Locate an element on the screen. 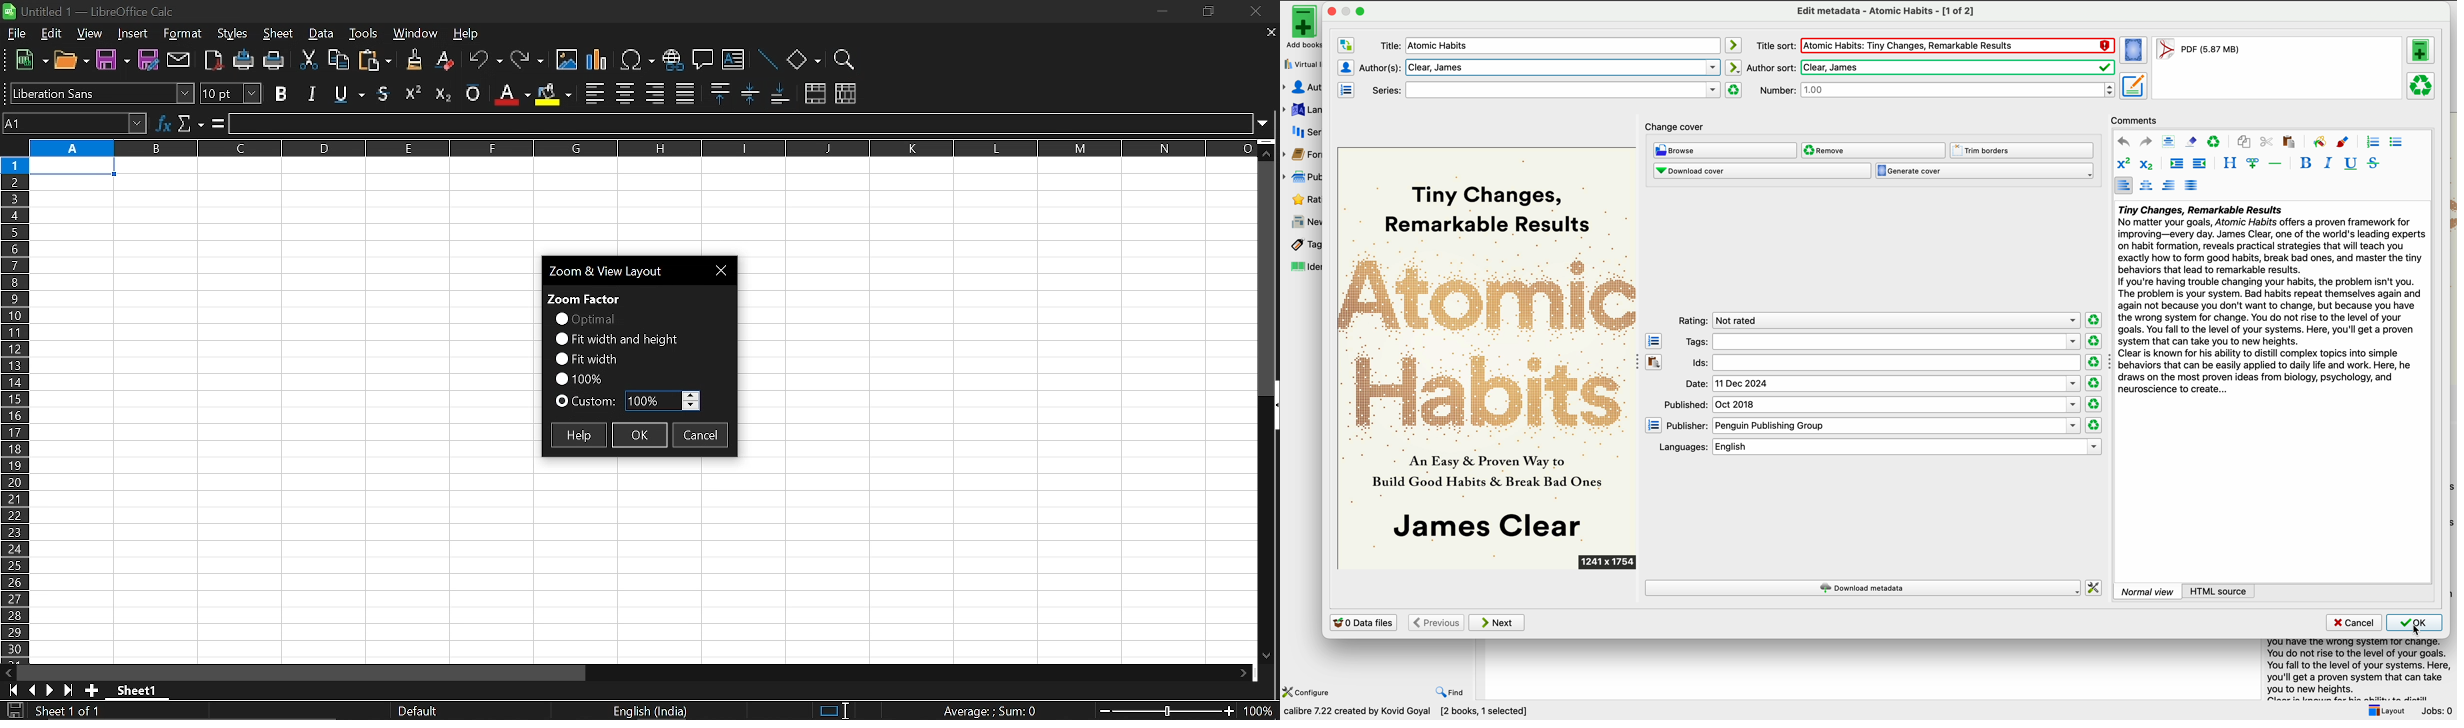 The height and width of the screenshot is (728, 2464). fontcolor is located at coordinates (511, 94).